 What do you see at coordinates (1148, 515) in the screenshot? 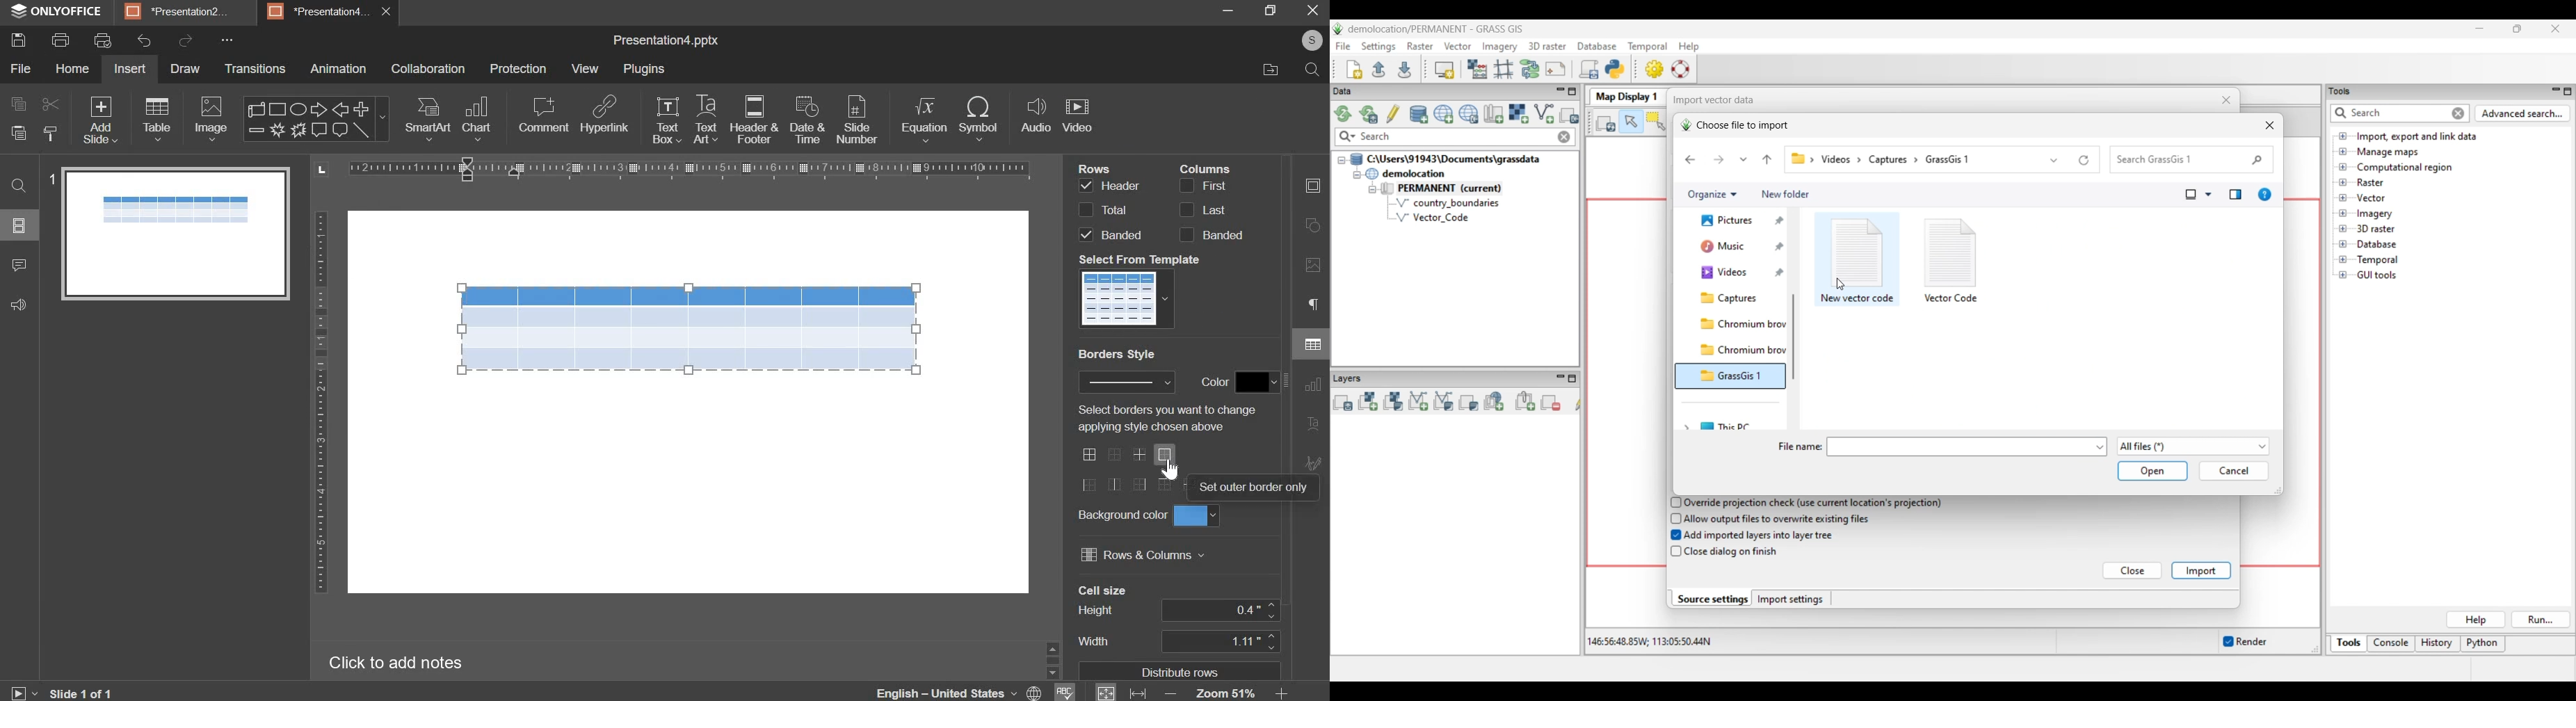
I see `background color` at bounding box center [1148, 515].